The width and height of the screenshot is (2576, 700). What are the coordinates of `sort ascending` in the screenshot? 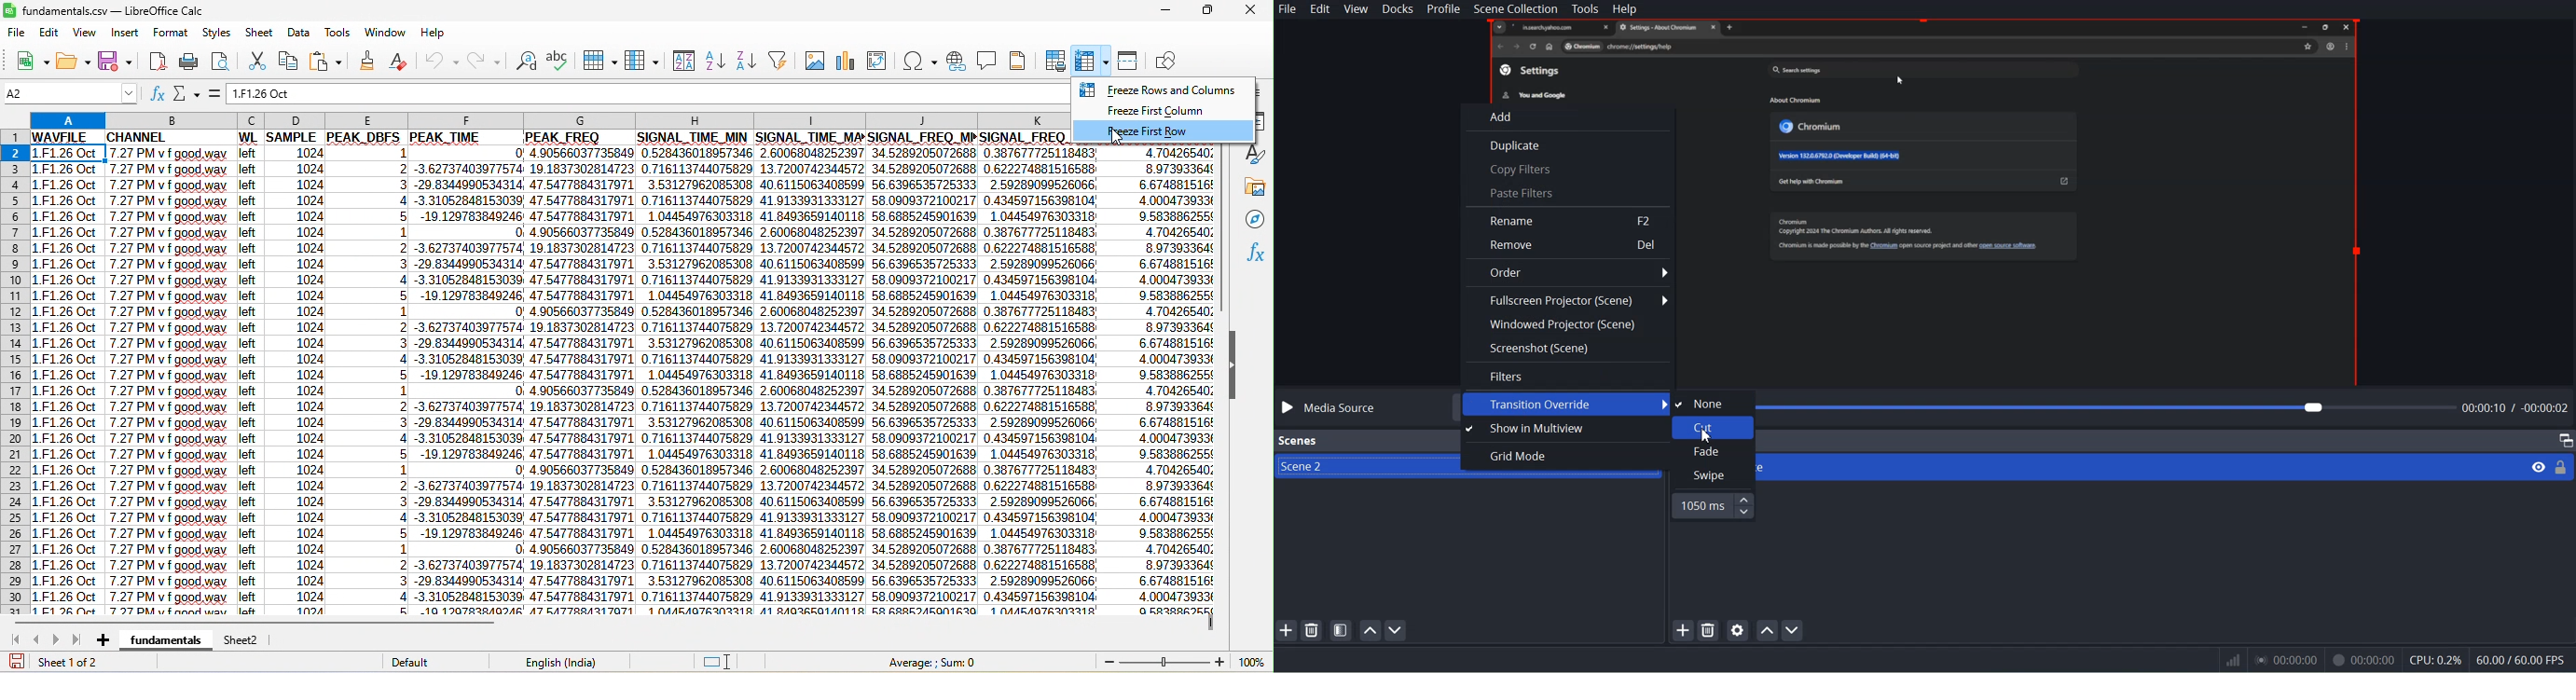 It's located at (717, 62).